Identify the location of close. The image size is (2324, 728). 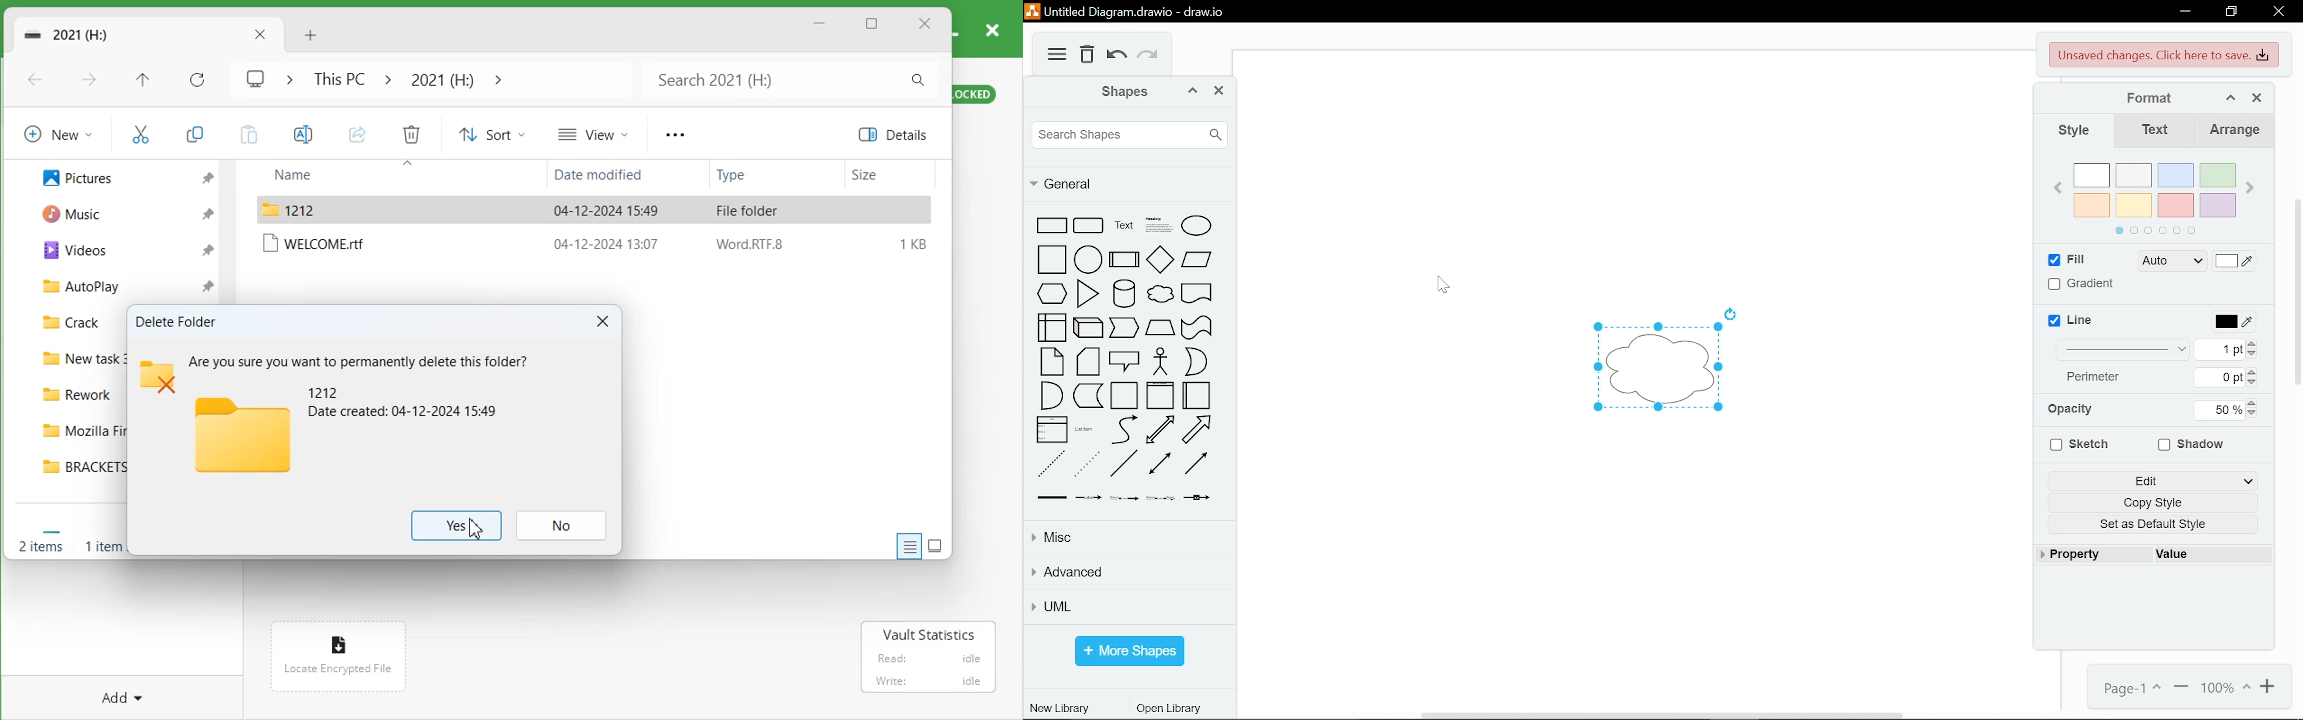
(1221, 91).